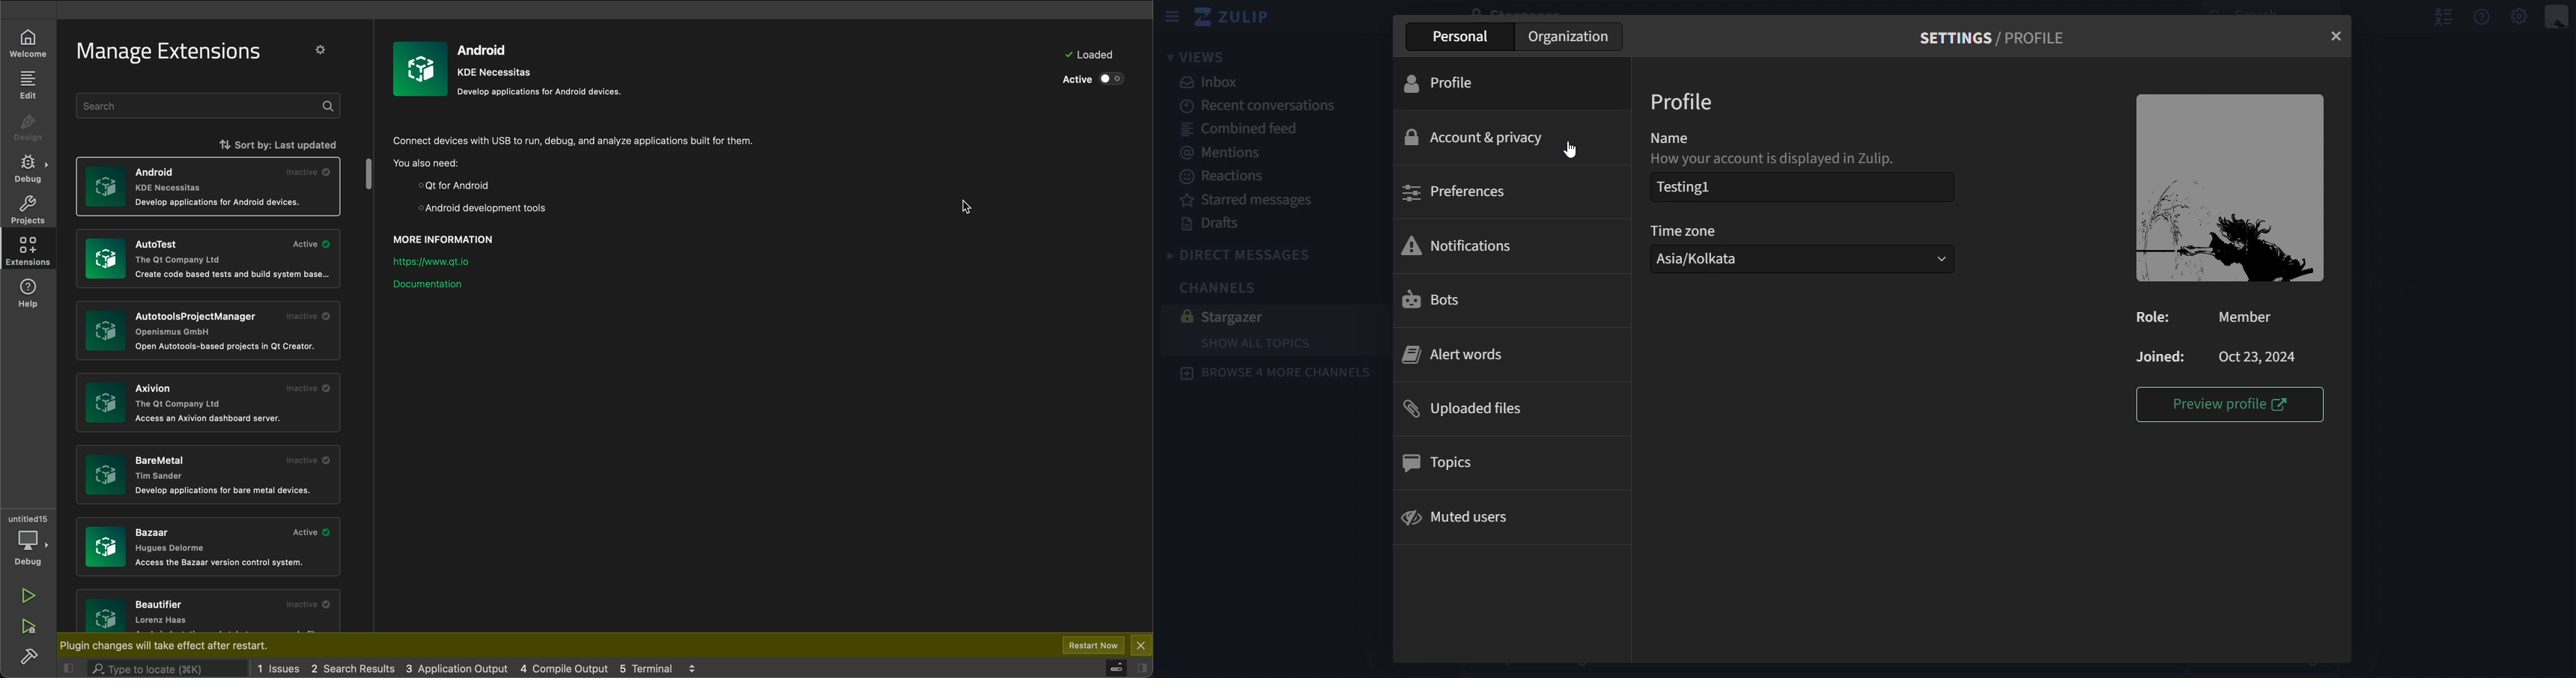 The width and height of the screenshot is (2576, 700). Describe the element at coordinates (1197, 58) in the screenshot. I see `views` at that location.